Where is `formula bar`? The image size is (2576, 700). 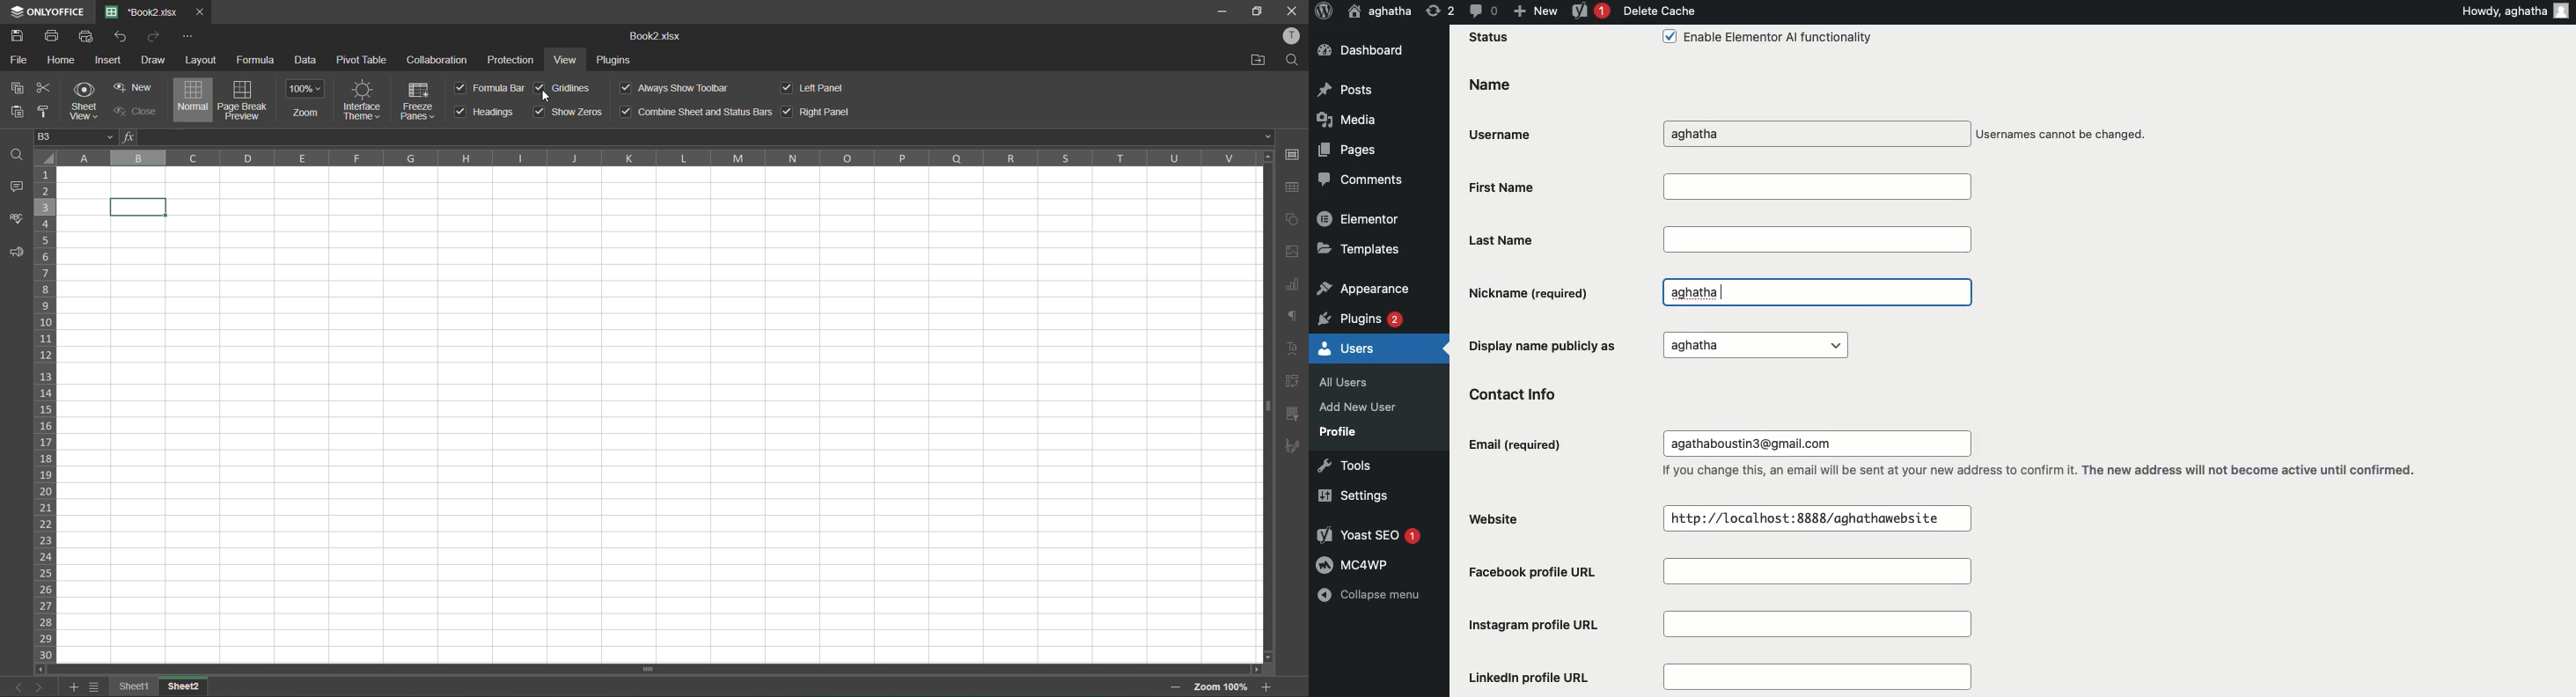 formula bar is located at coordinates (700, 138).